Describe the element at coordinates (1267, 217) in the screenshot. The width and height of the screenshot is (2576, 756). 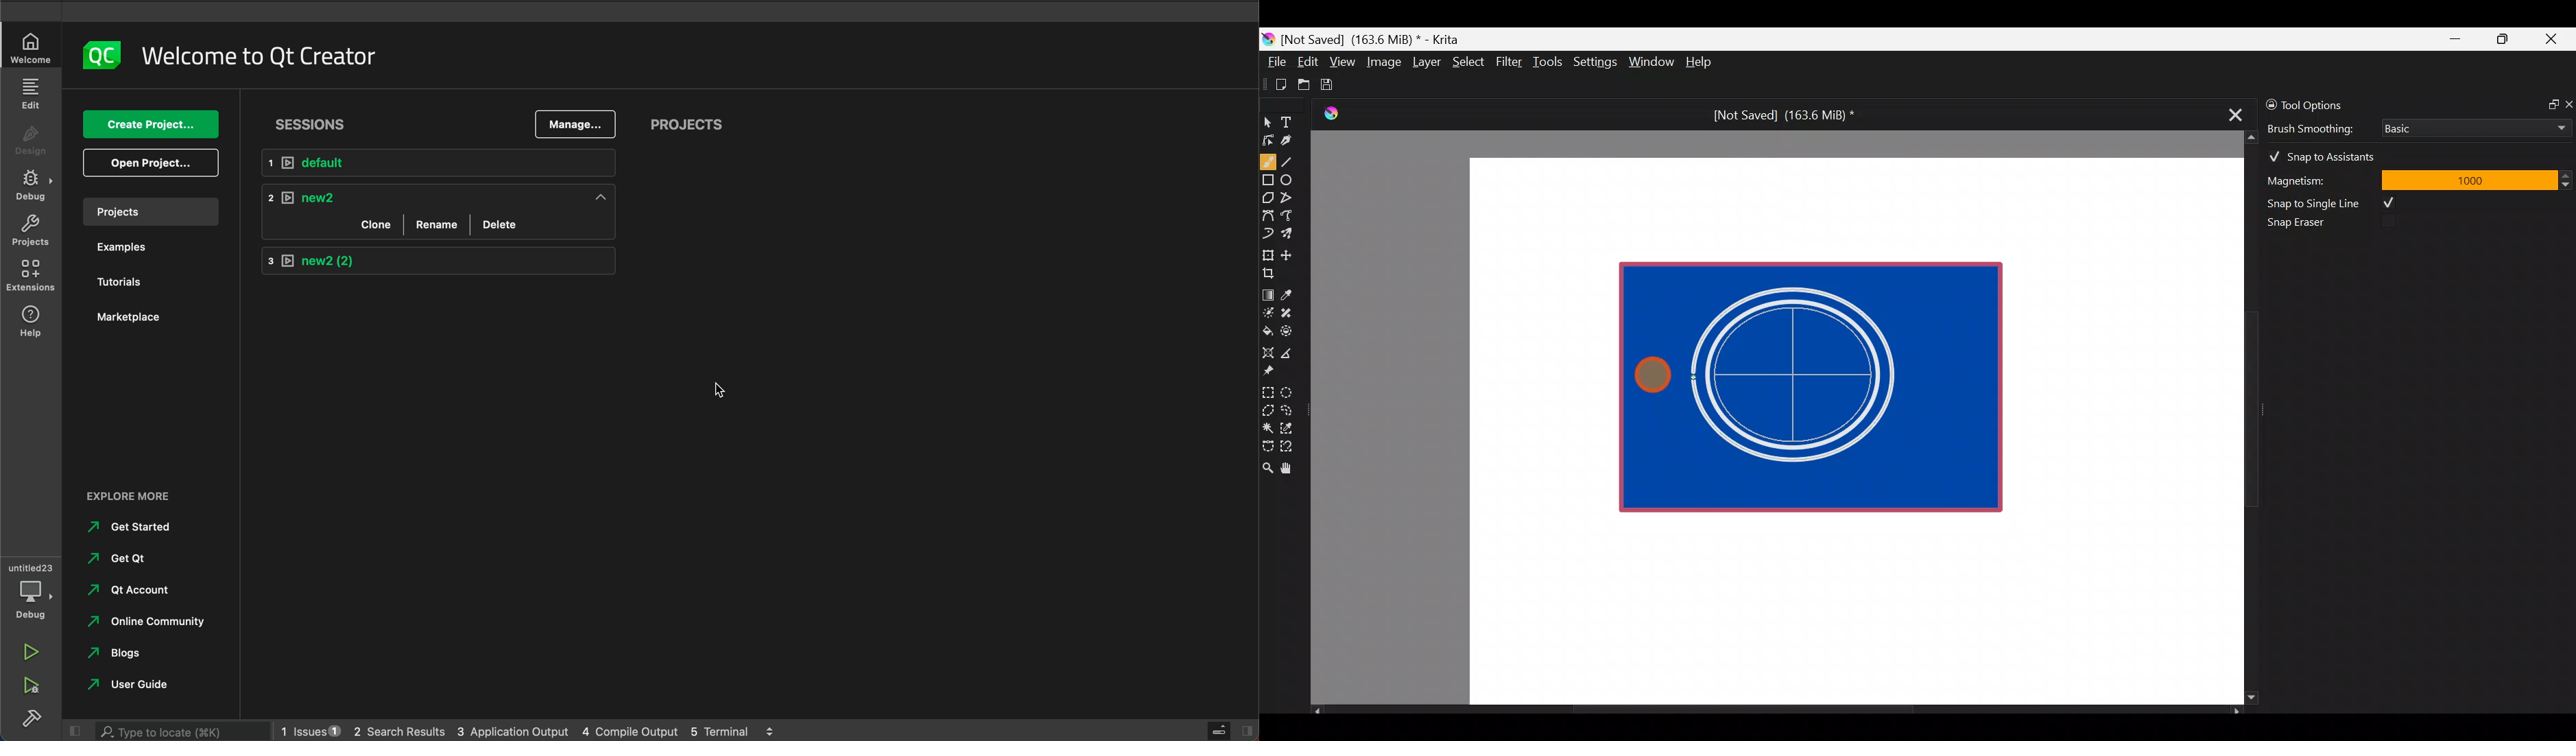
I see `Bezier curve tool` at that location.